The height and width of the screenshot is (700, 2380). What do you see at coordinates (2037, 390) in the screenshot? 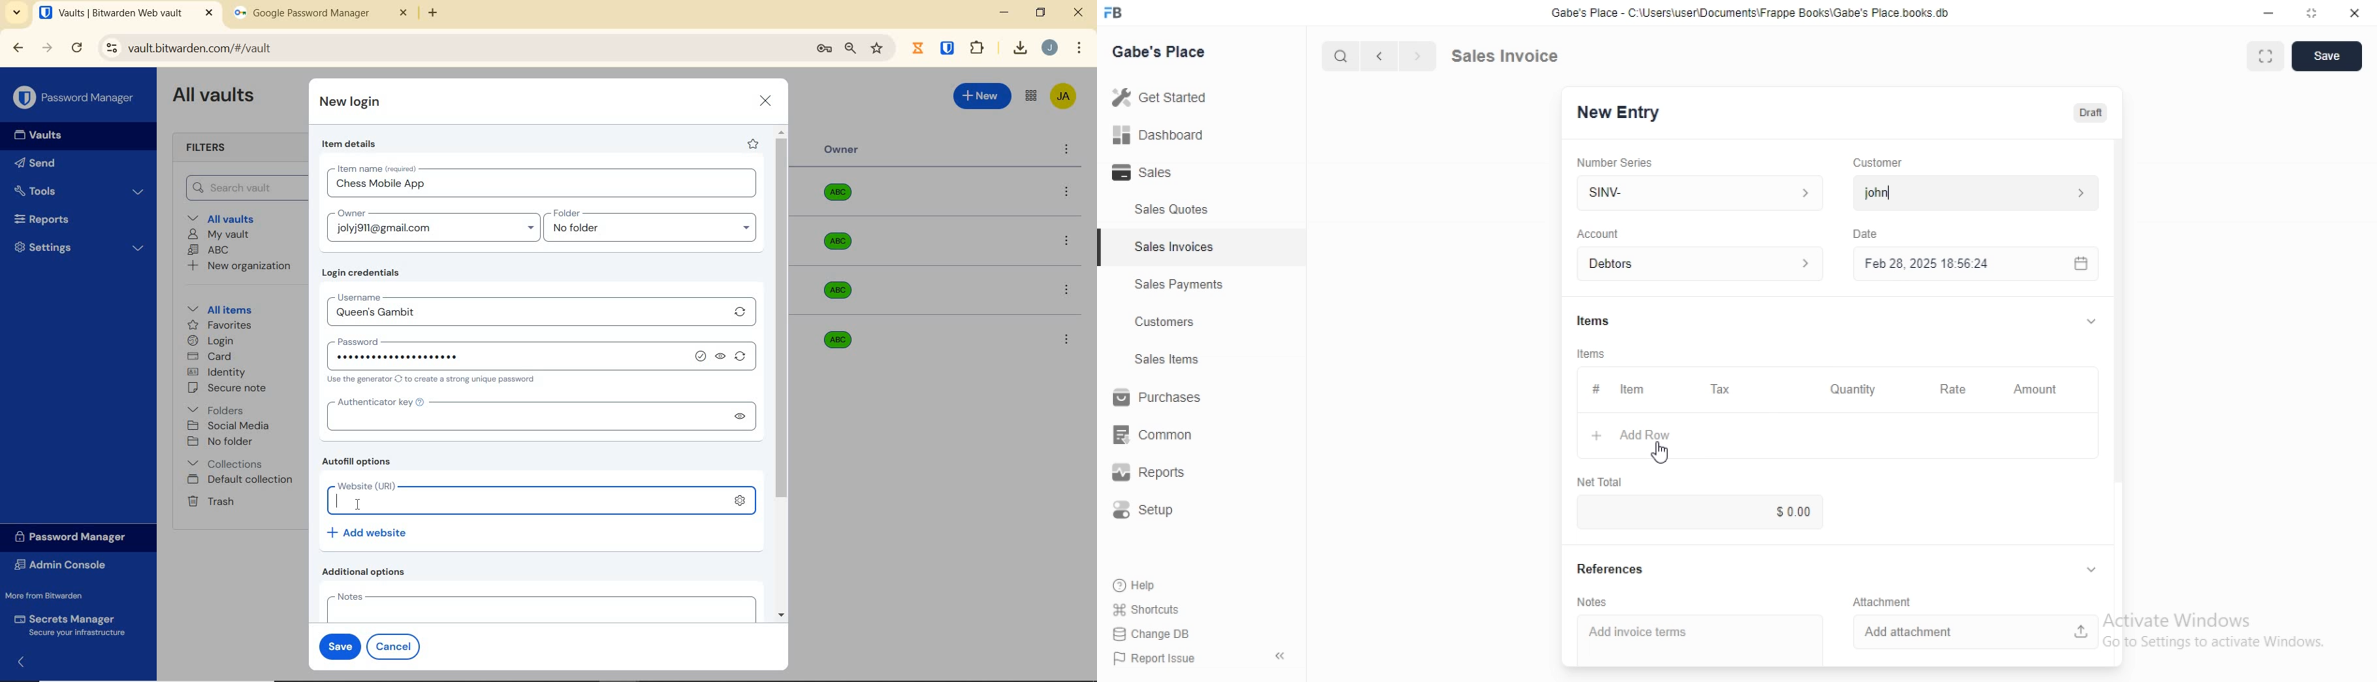
I see `‘Amount` at bounding box center [2037, 390].